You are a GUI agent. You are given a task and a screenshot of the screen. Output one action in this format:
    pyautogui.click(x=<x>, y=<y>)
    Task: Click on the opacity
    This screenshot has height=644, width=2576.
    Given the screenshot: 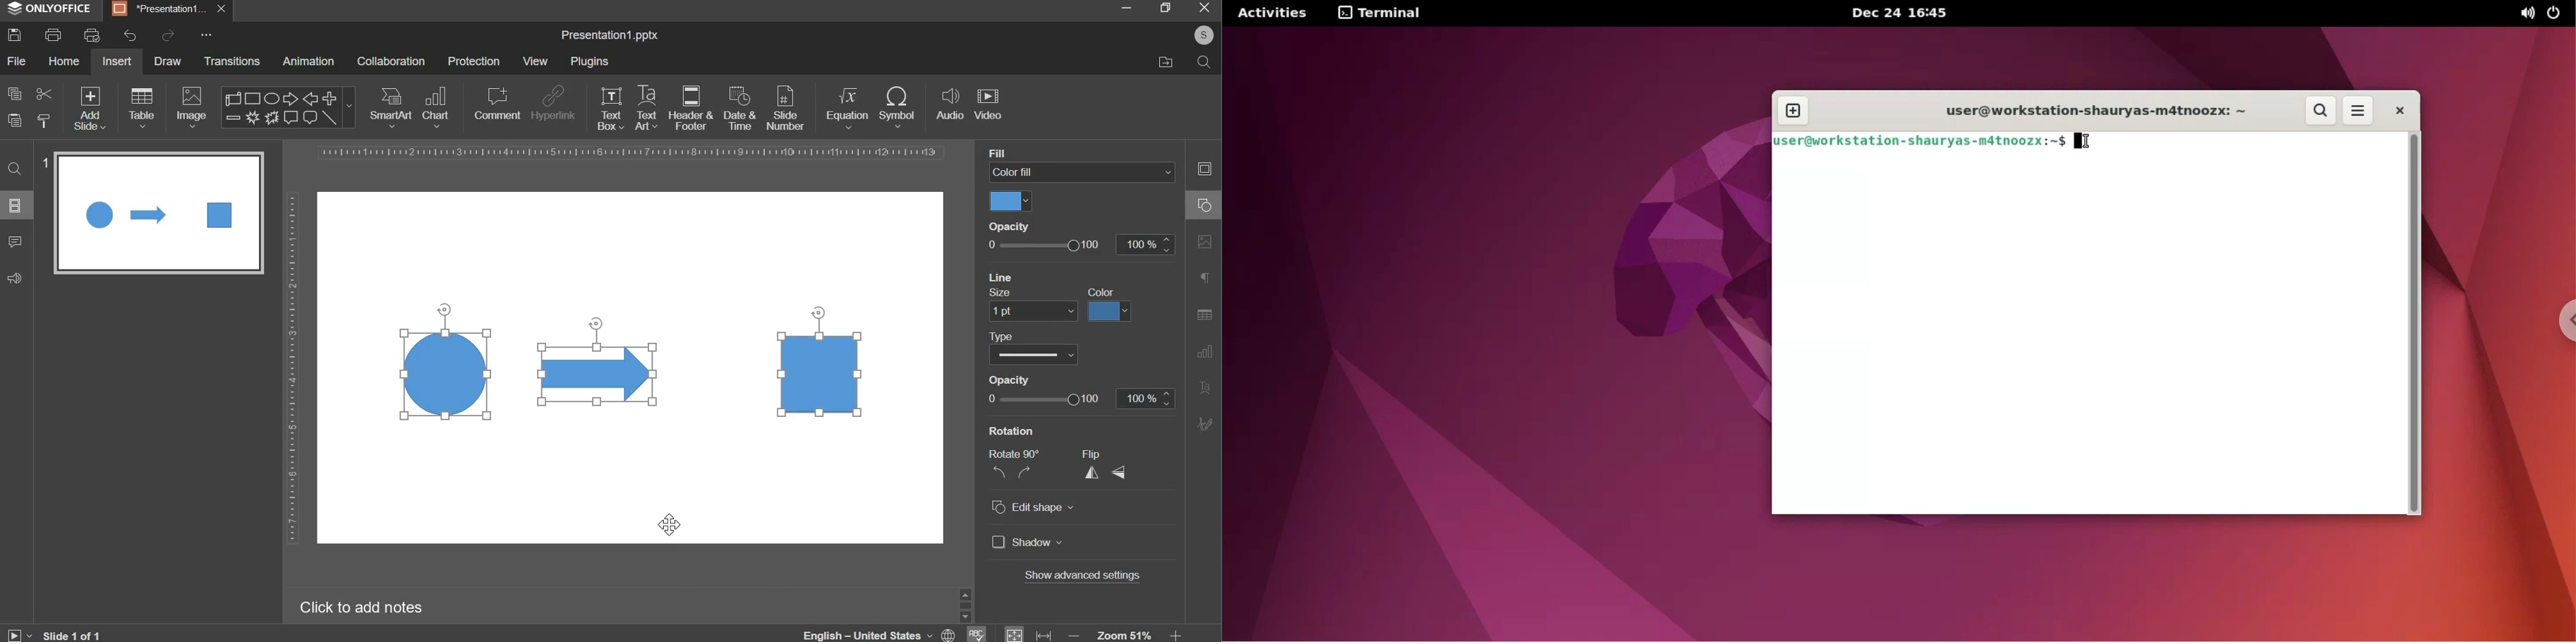 What is the action you would take?
    pyautogui.click(x=1014, y=225)
    